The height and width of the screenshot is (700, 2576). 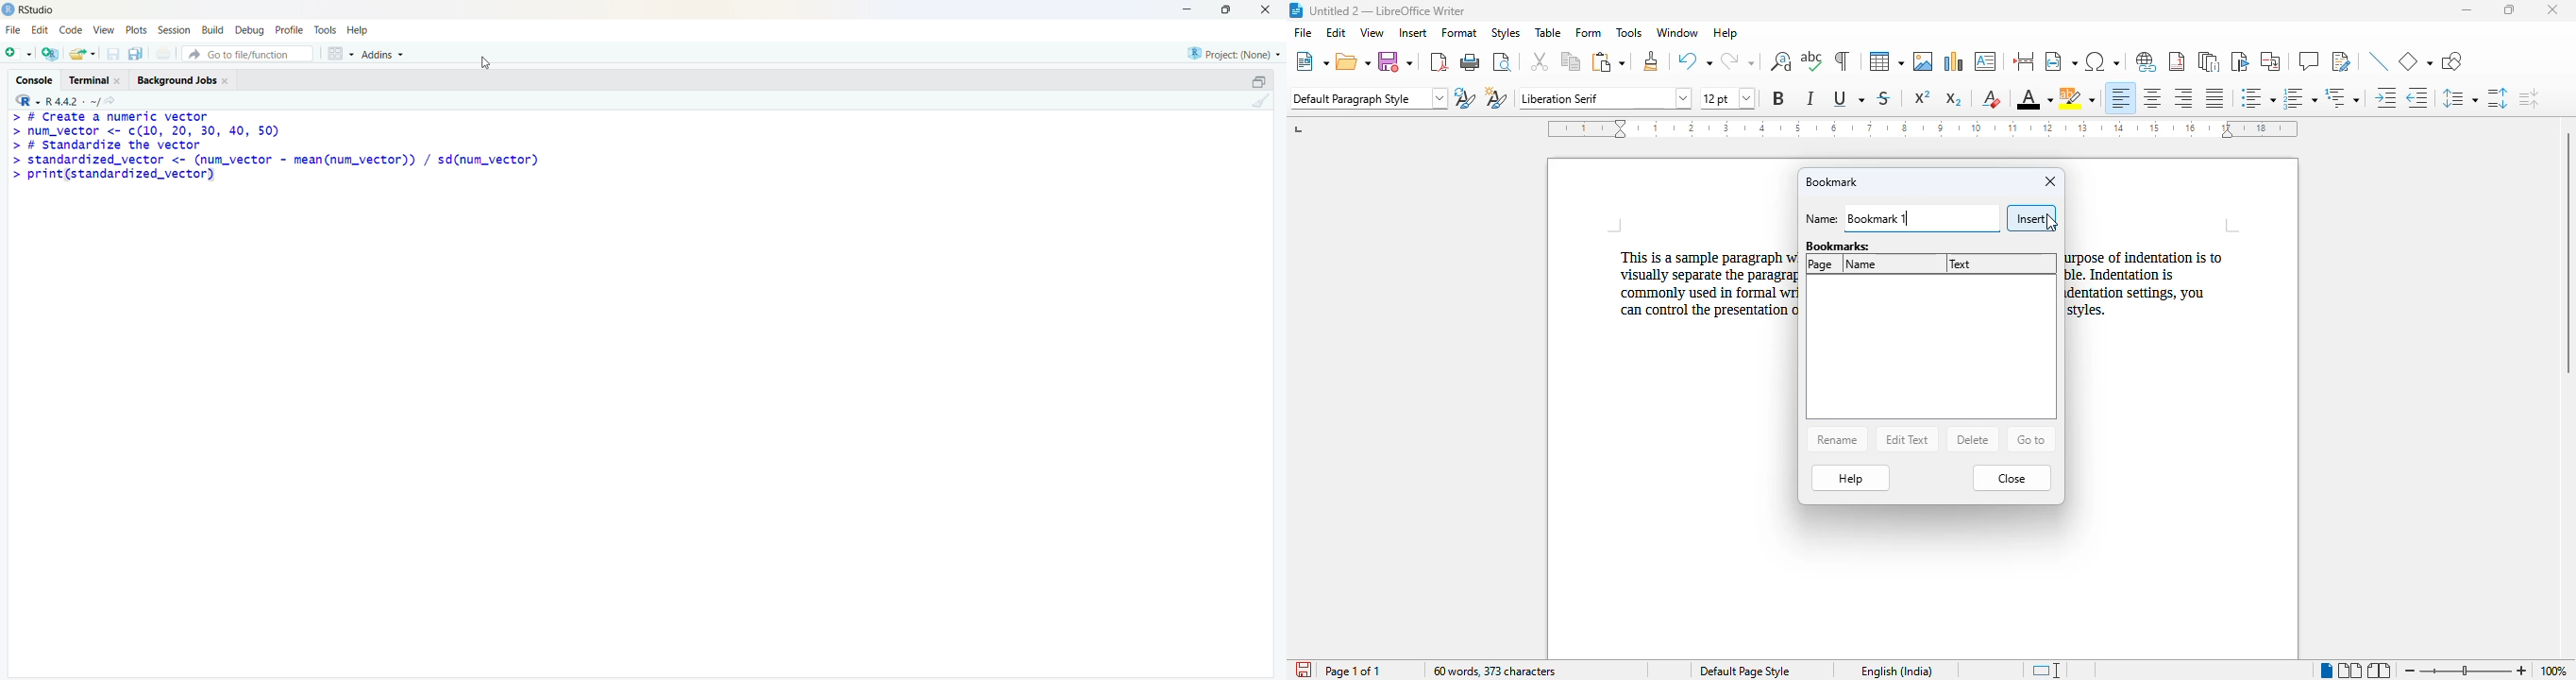 I want to click on debug, so click(x=251, y=31).